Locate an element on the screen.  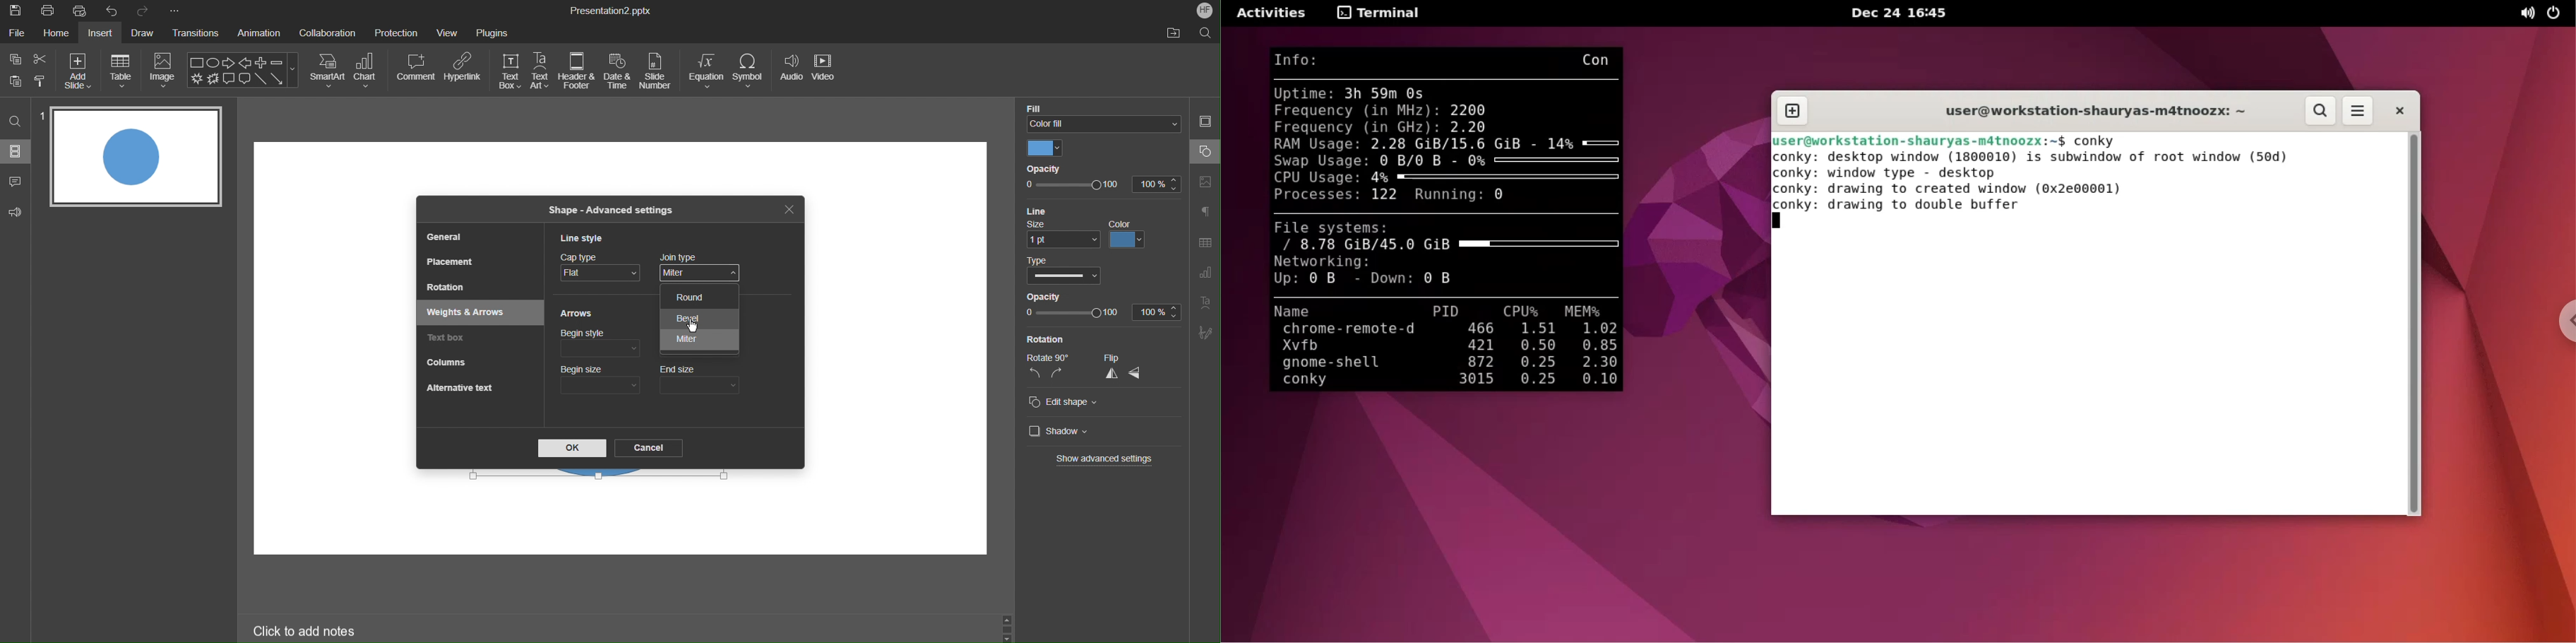
Hyperlink is located at coordinates (463, 67).